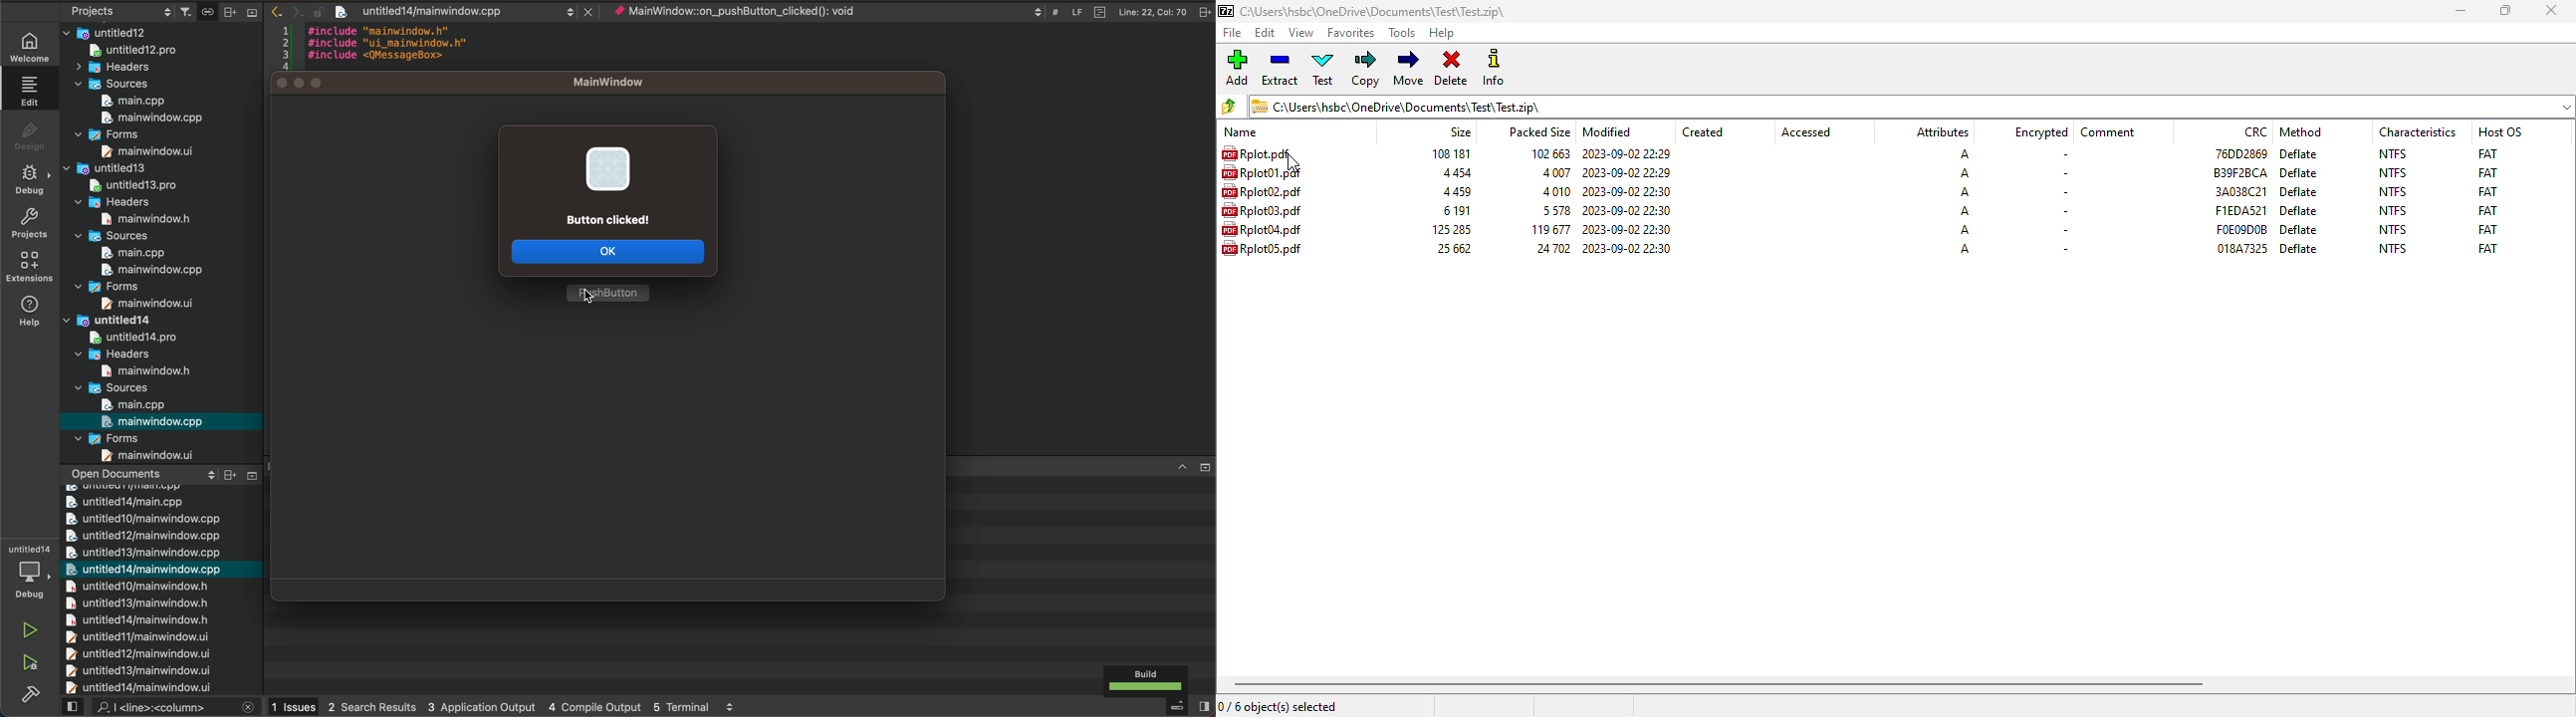 This screenshot has height=728, width=2576. What do you see at coordinates (1627, 172) in the screenshot?
I see `modified date & time` at bounding box center [1627, 172].